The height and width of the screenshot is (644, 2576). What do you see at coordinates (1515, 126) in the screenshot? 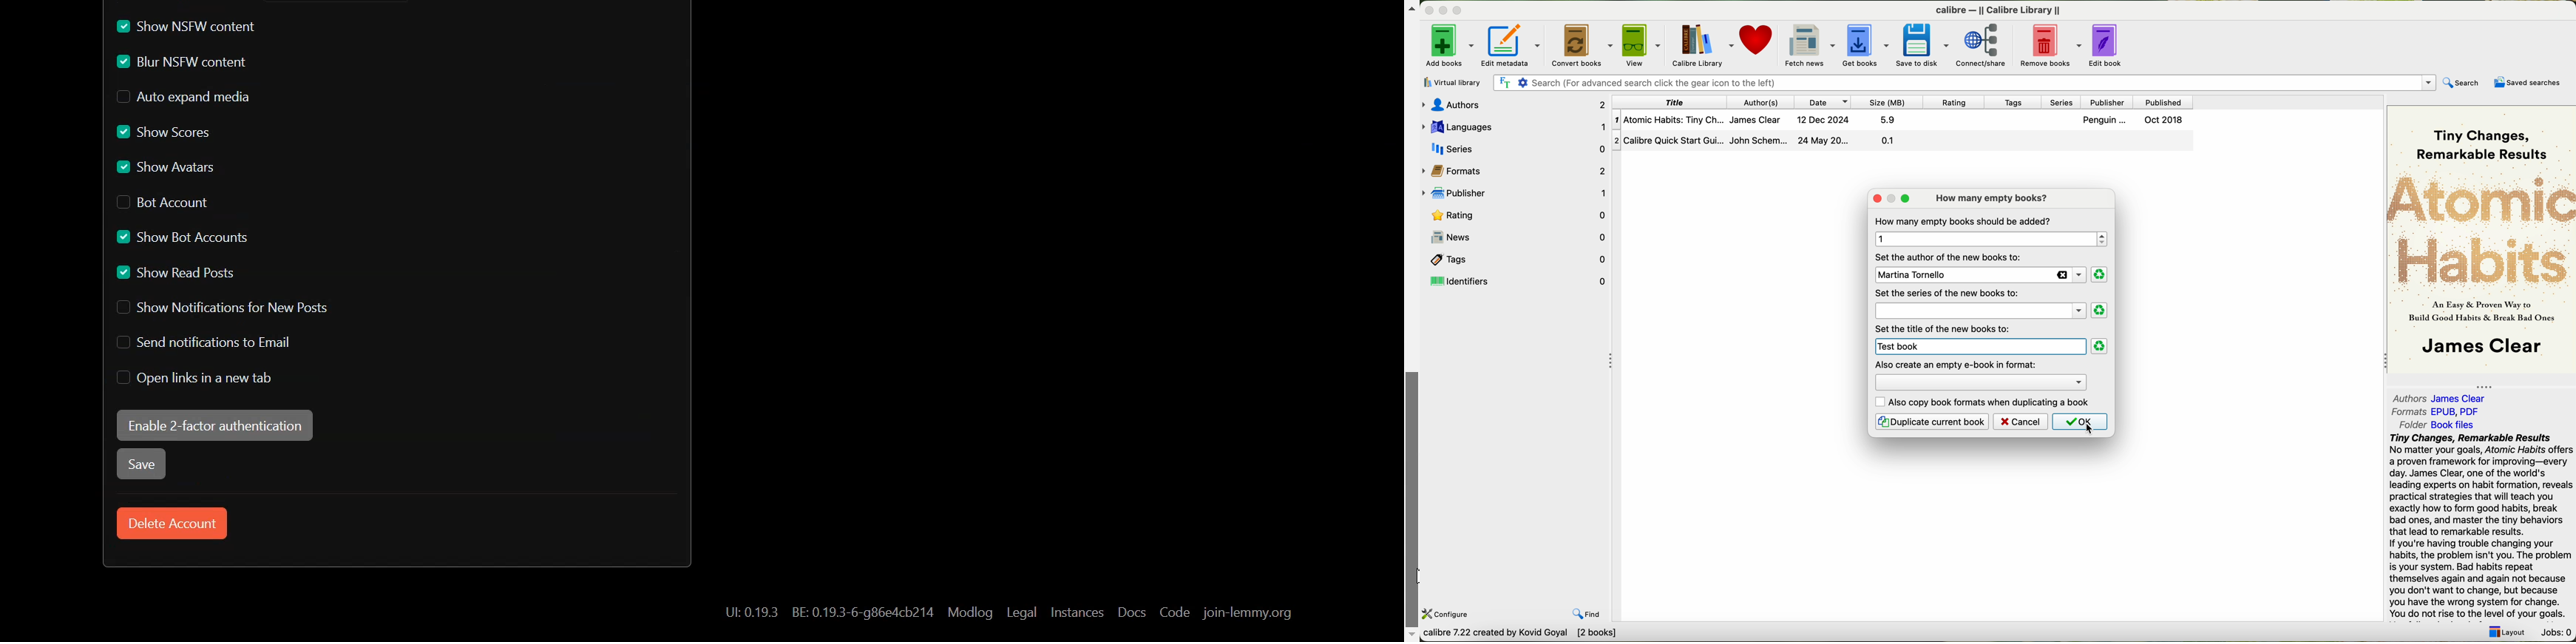
I see `languages` at bounding box center [1515, 126].